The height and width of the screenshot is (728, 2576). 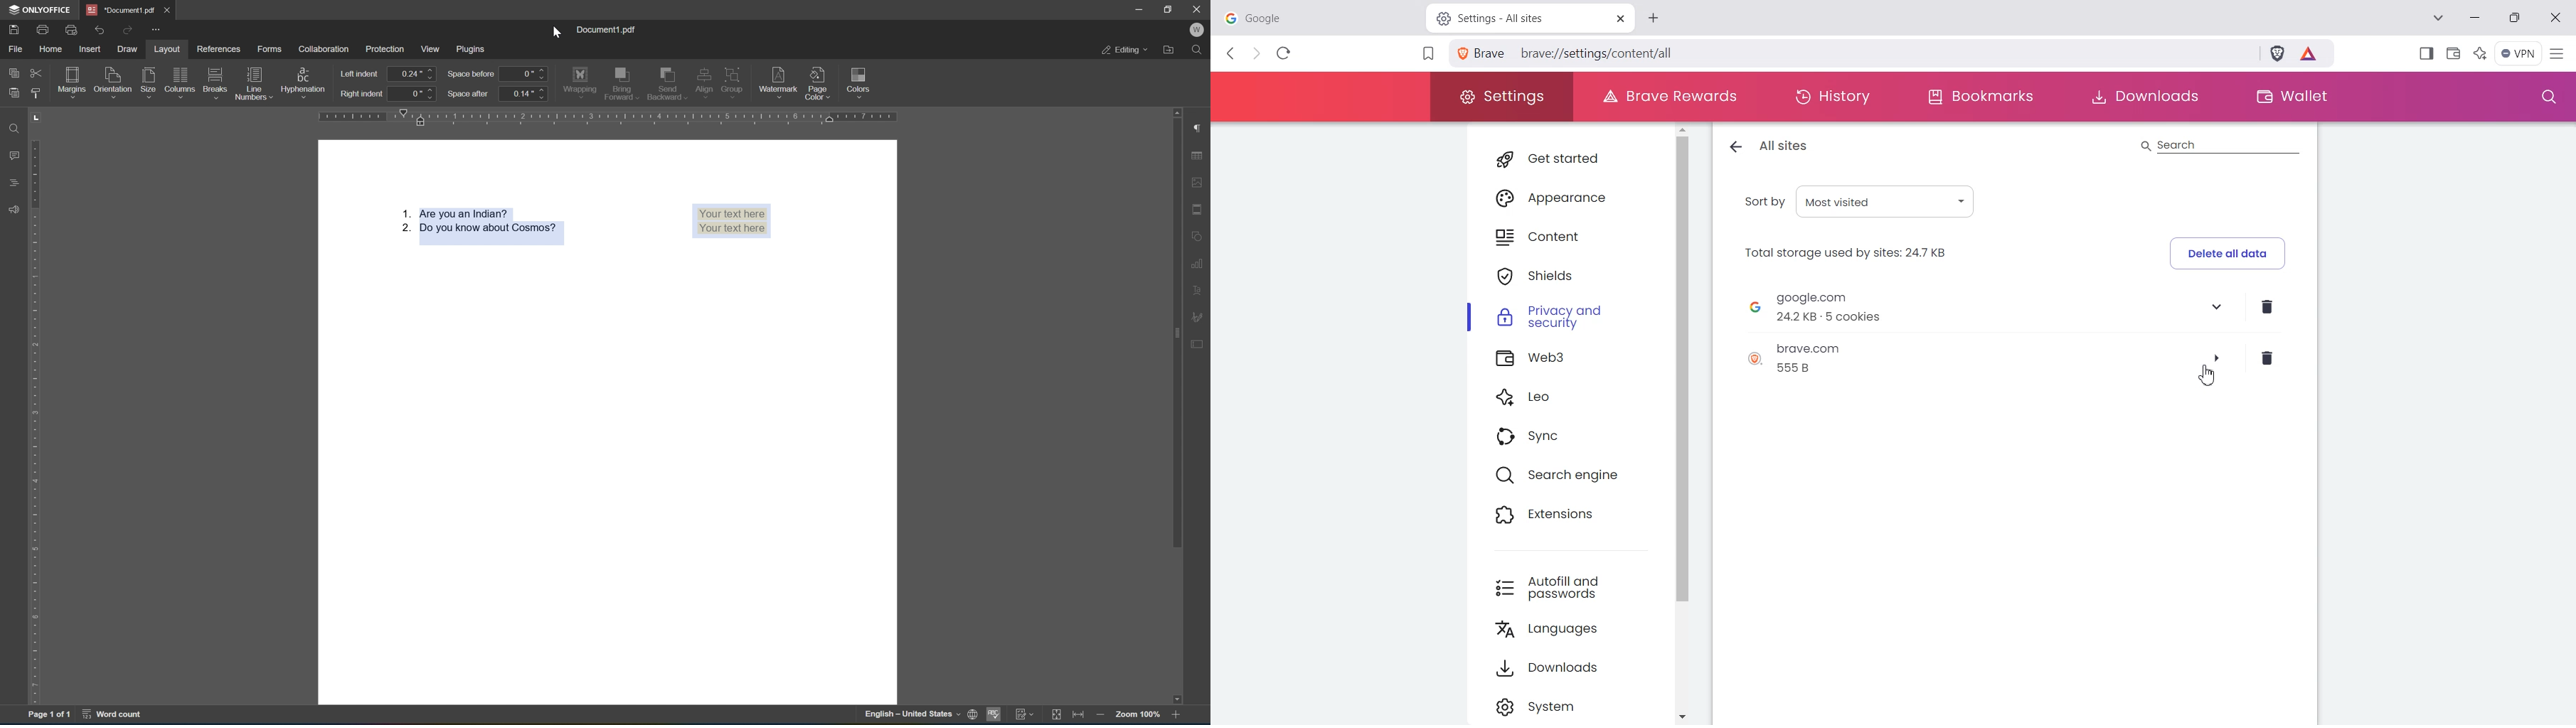 I want to click on close, so click(x=167, y=8).